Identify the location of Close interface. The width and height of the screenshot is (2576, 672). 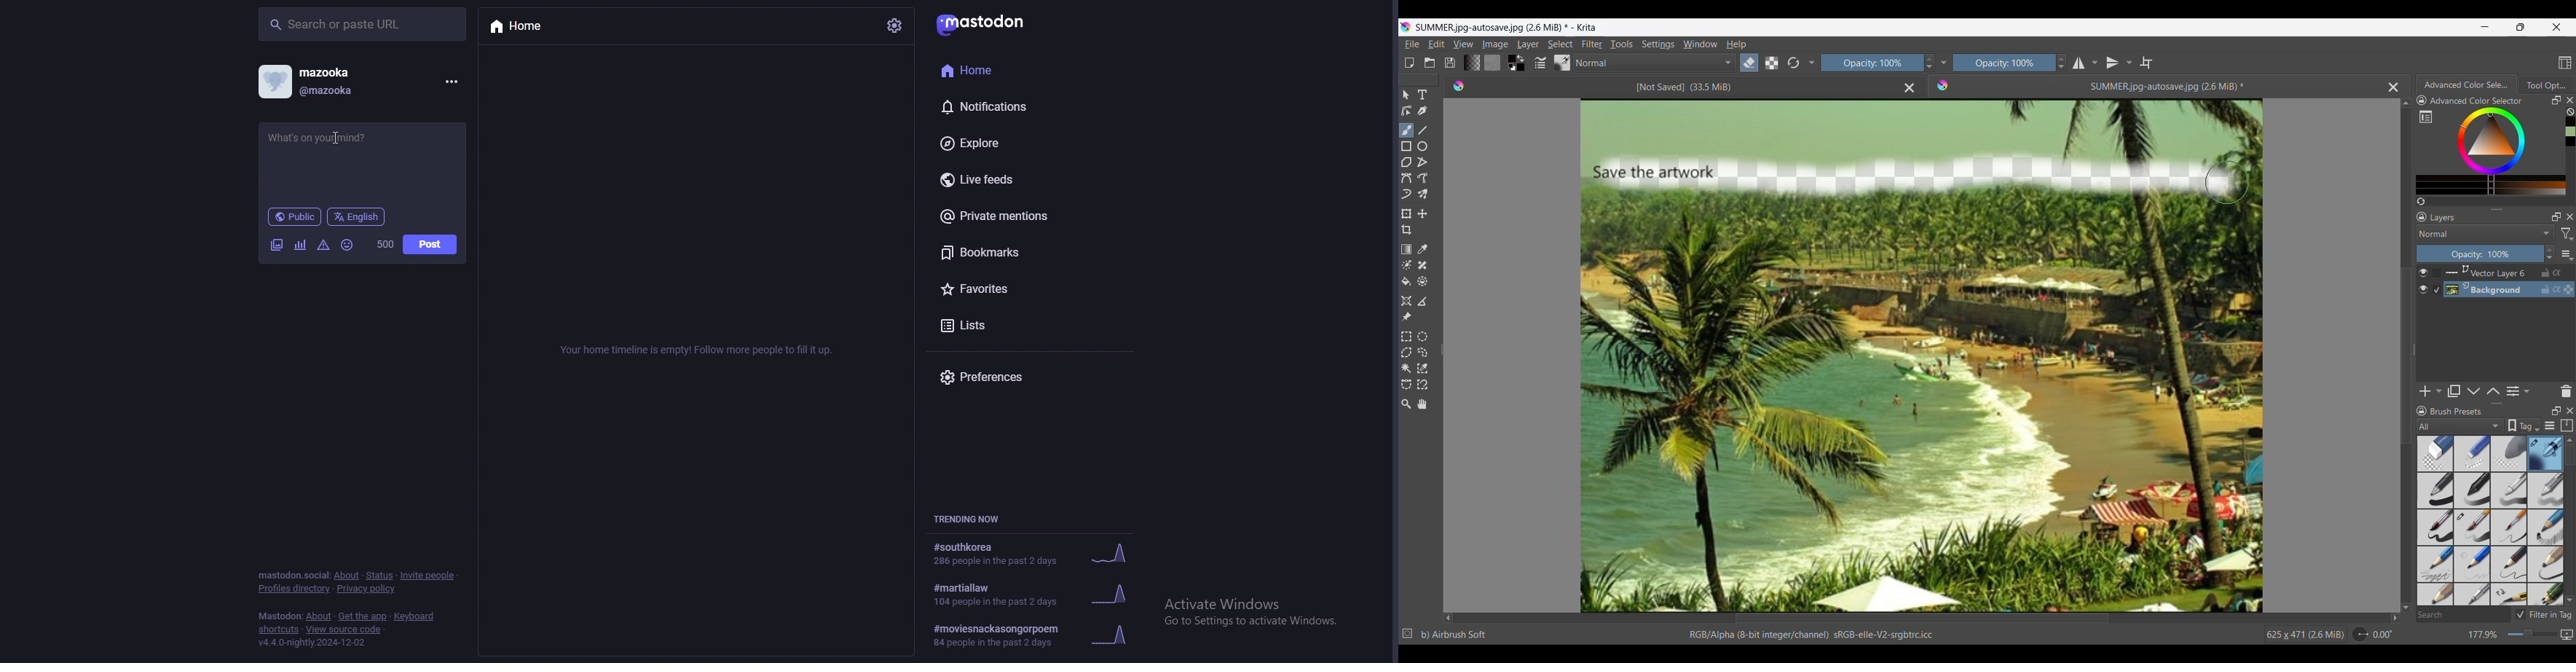
(2557, 27).